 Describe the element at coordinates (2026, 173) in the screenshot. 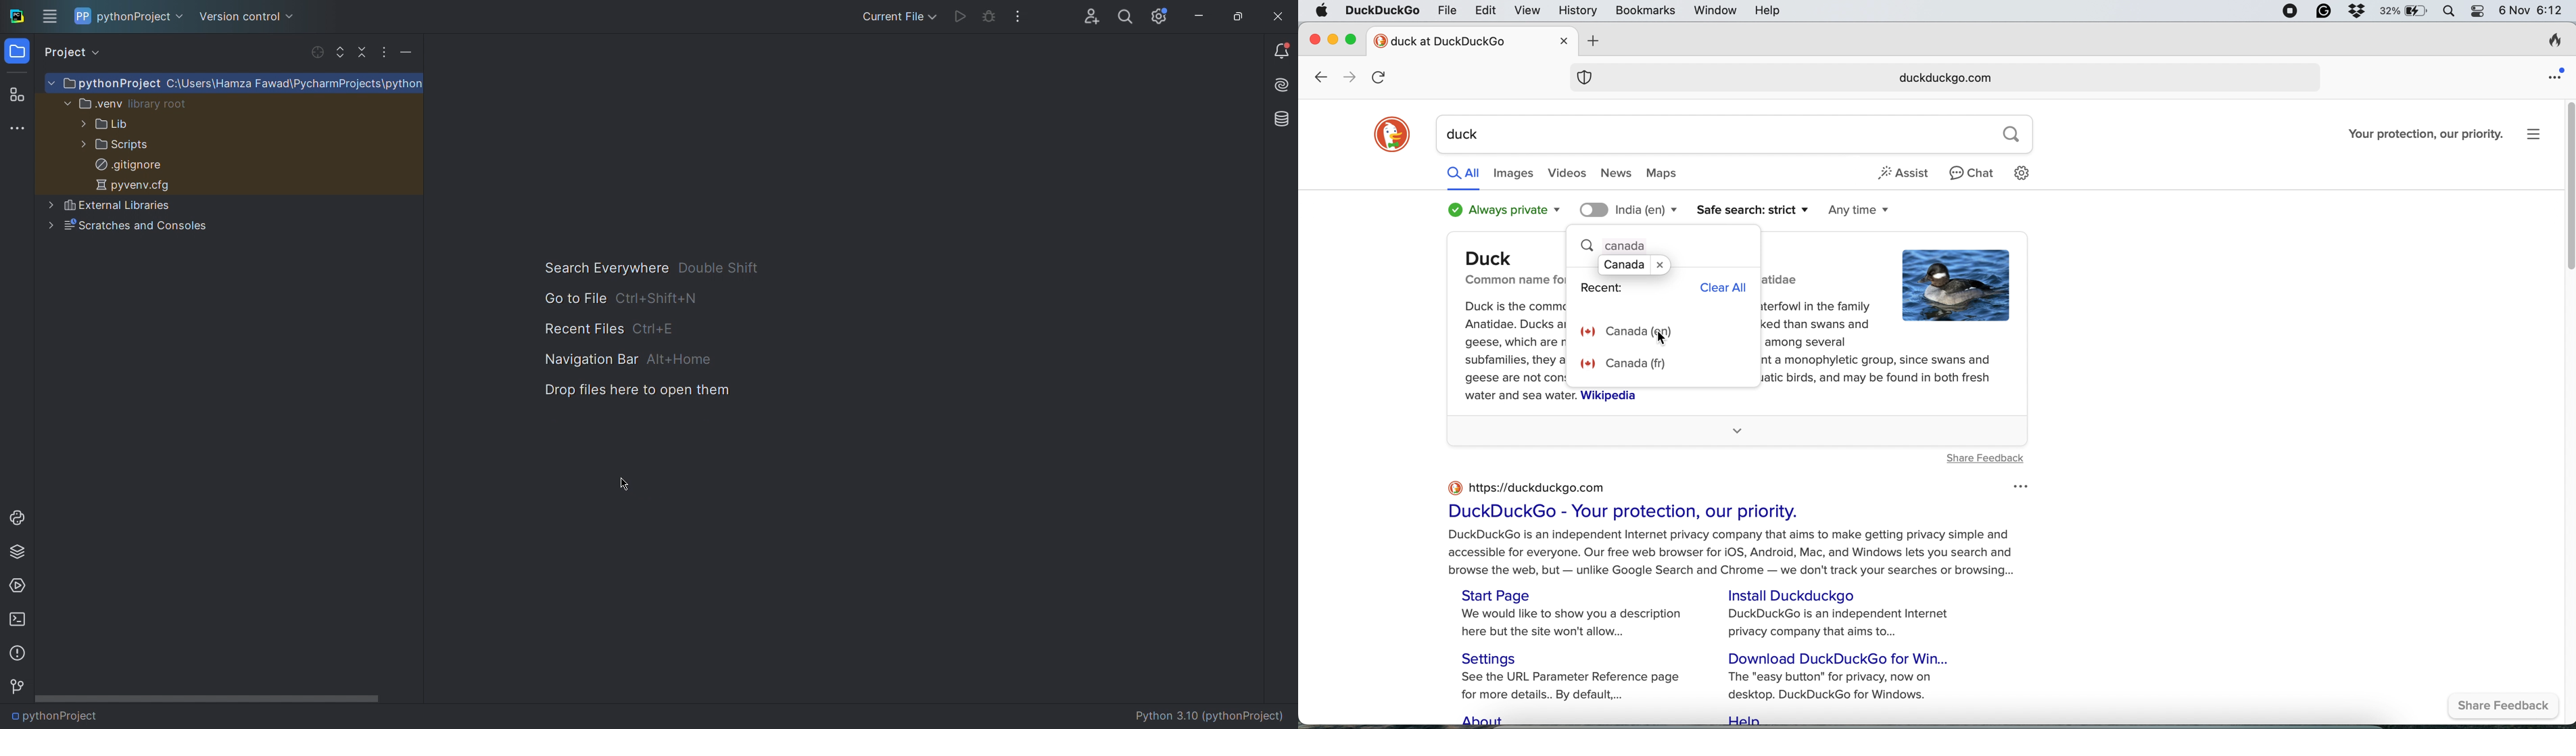

I see `settings` at that location.